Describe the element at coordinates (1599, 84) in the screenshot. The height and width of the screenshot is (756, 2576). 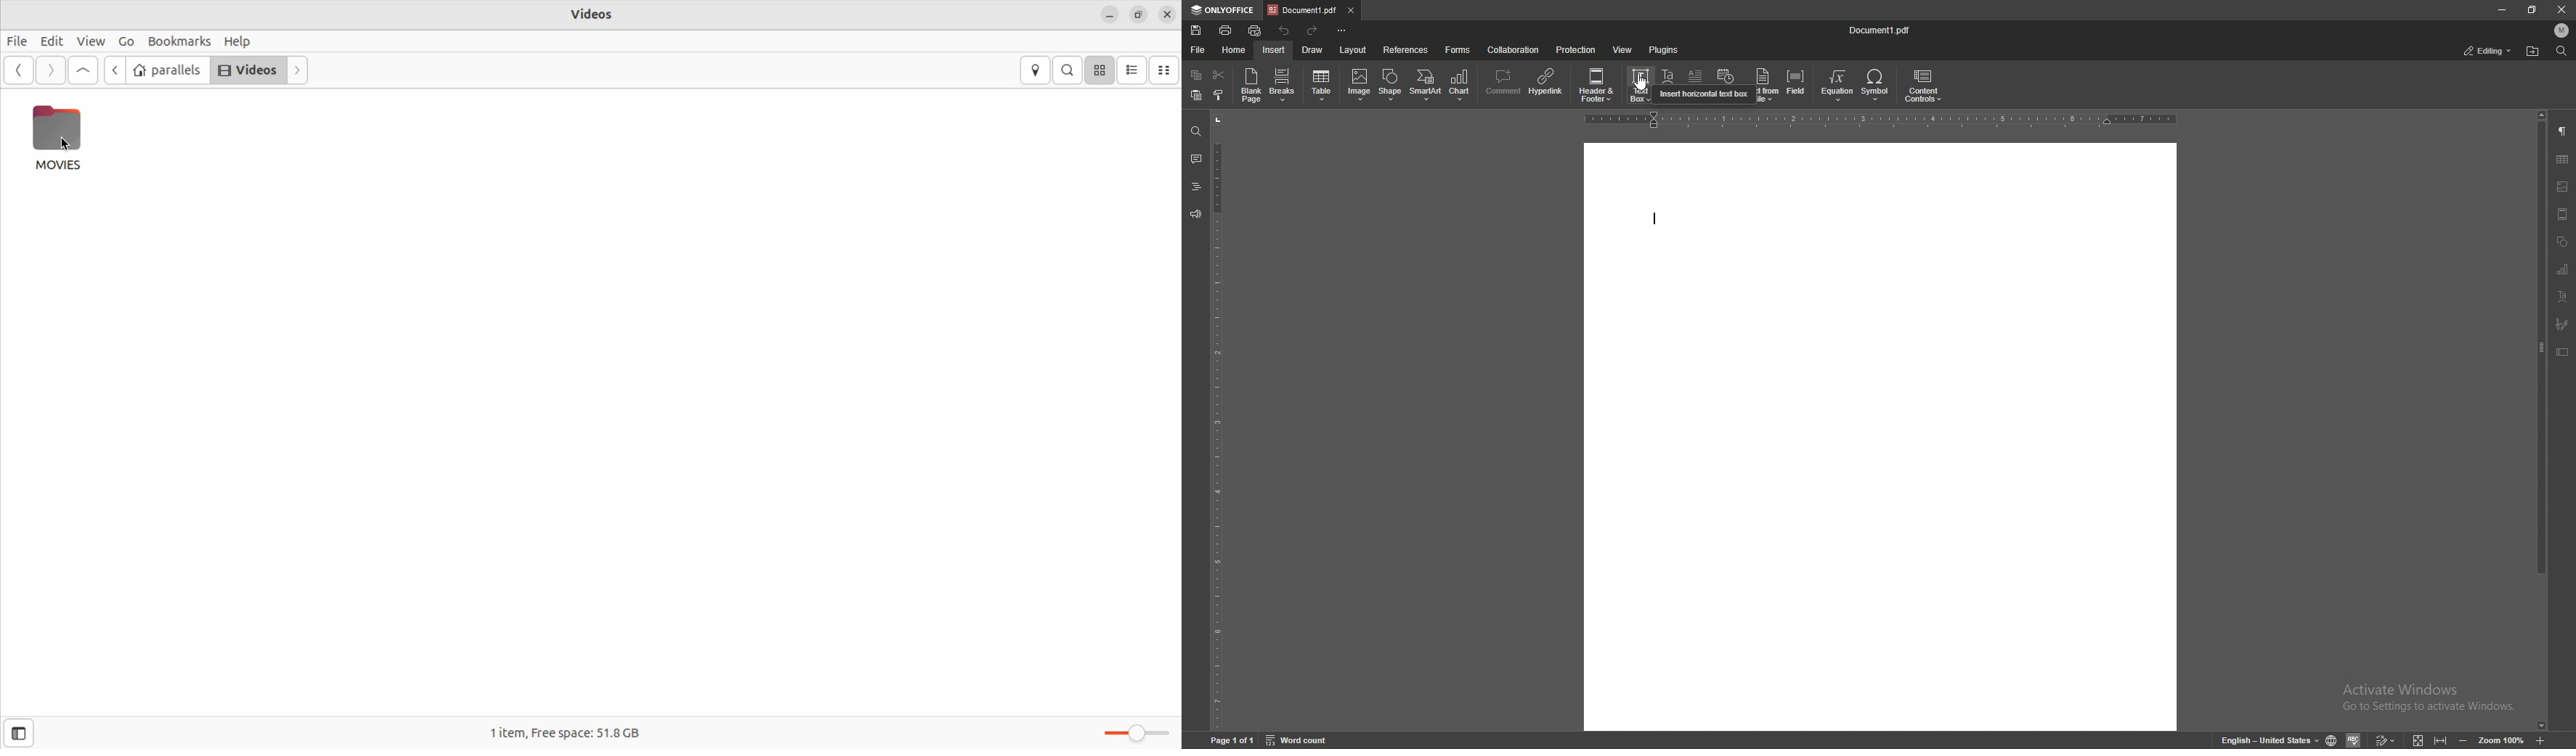
I see `header and footer` at that location.